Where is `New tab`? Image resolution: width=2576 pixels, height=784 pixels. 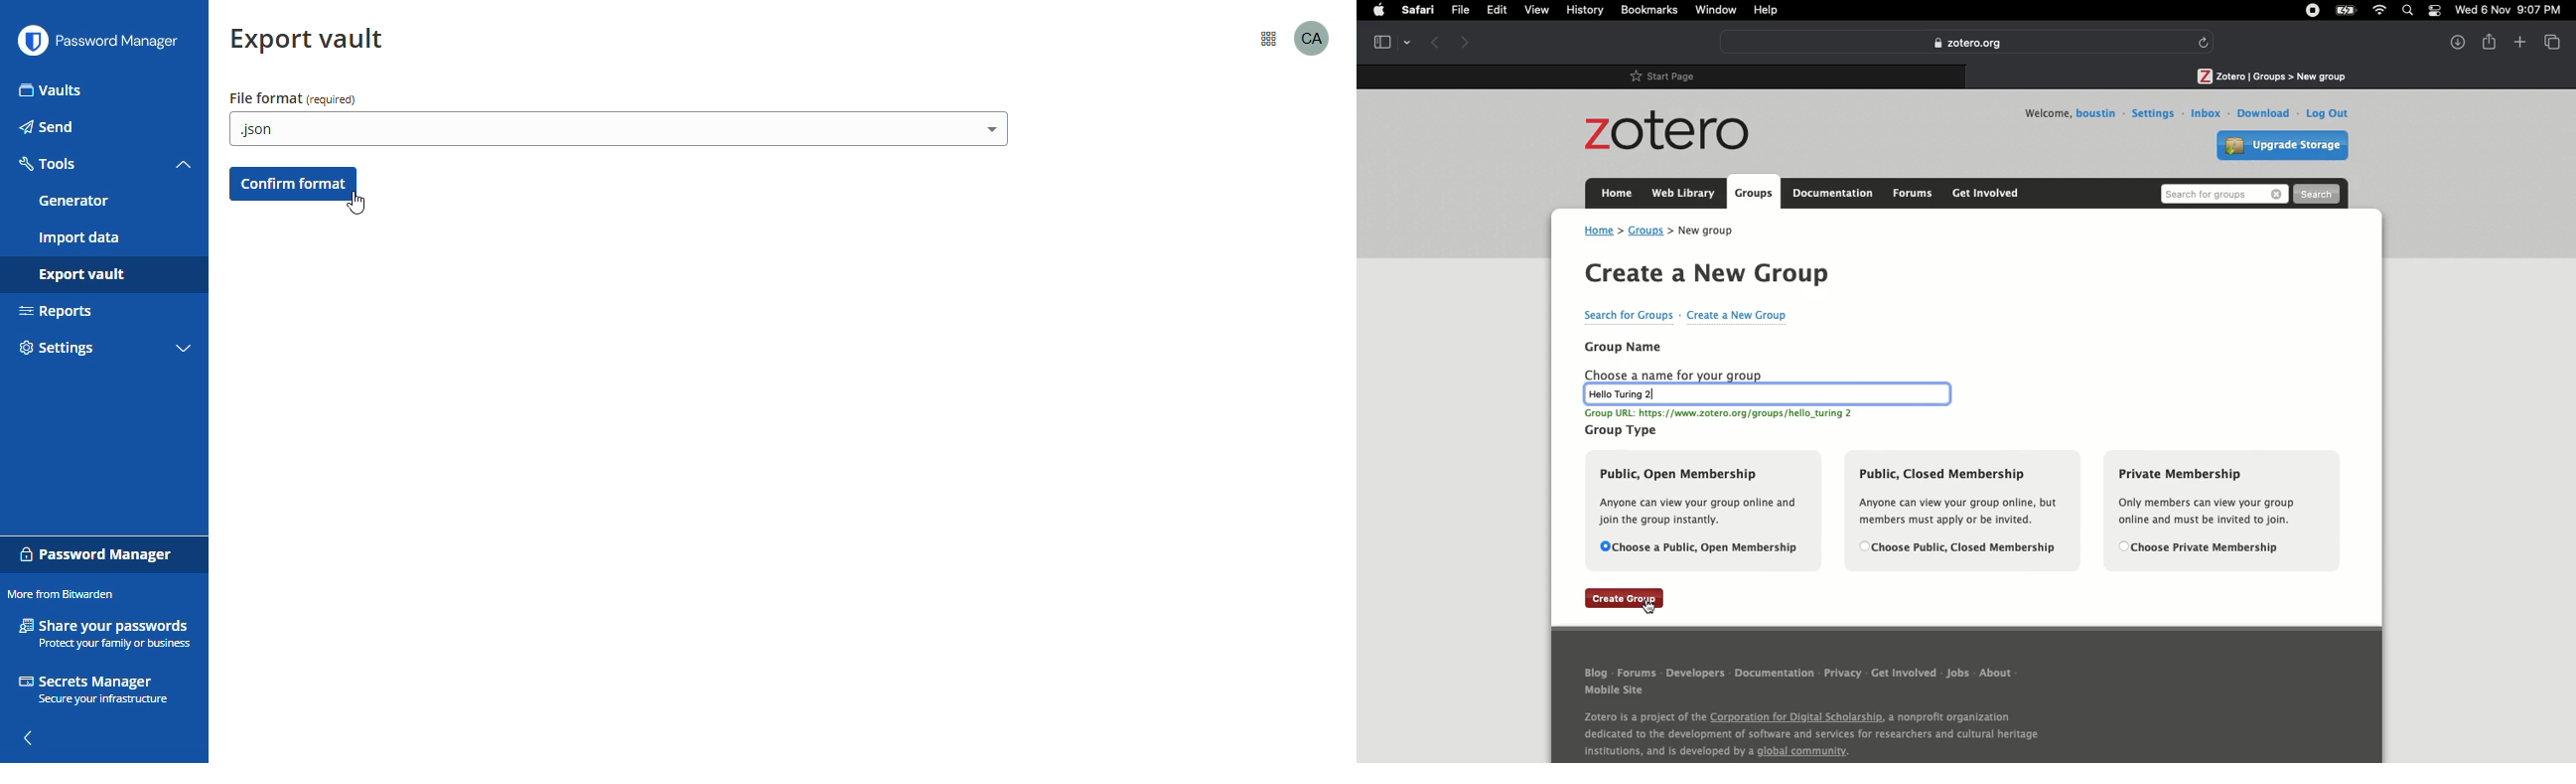
New tab is located at coordinates (2519, 42).